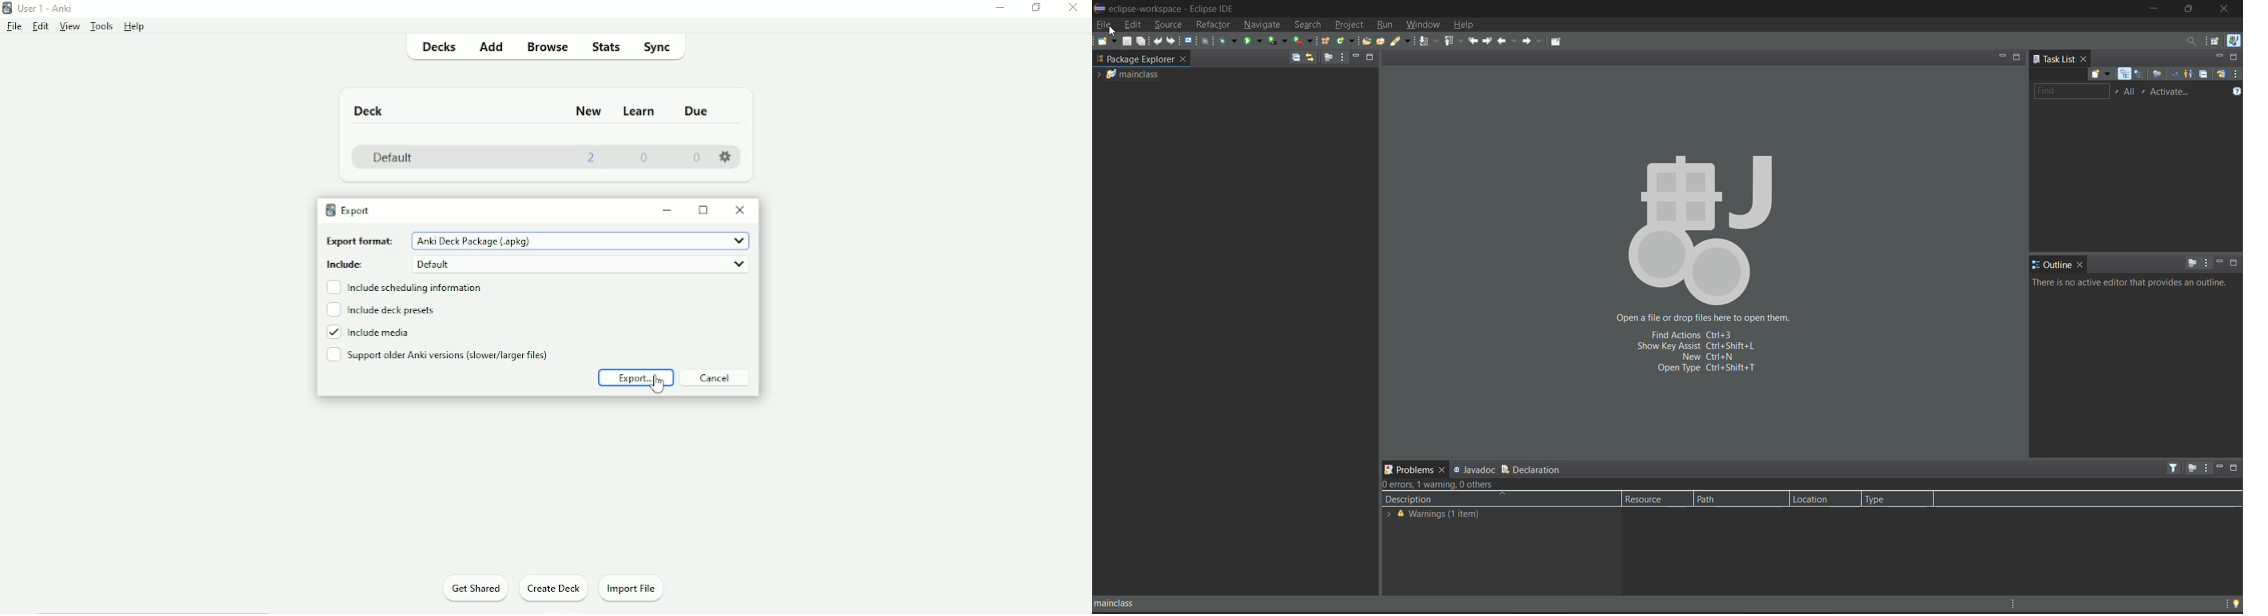  Describe the element at coordinates (998, 8) in the screenshot. I see `Minimize` at that location.